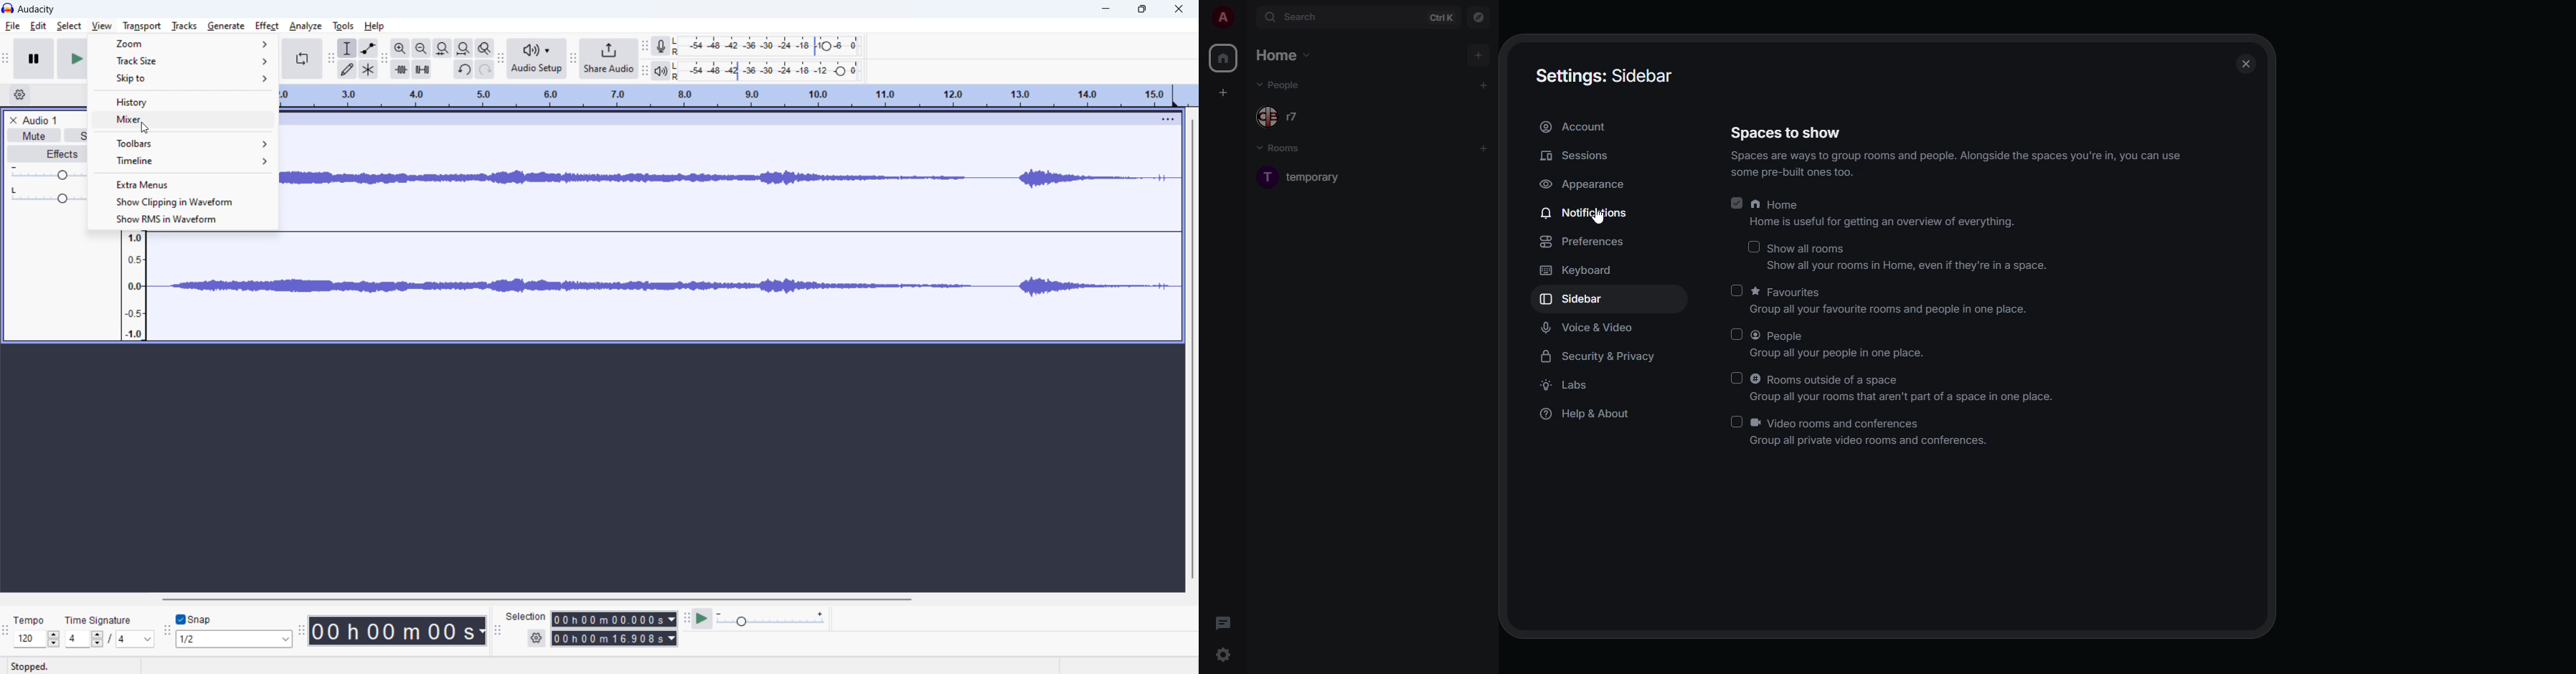 The height and width of the screenshot is (700, 2576). What do you see at coordinates (661, 71) in the screenshot?
I see `playback meter` at bounding box center [661, 71].